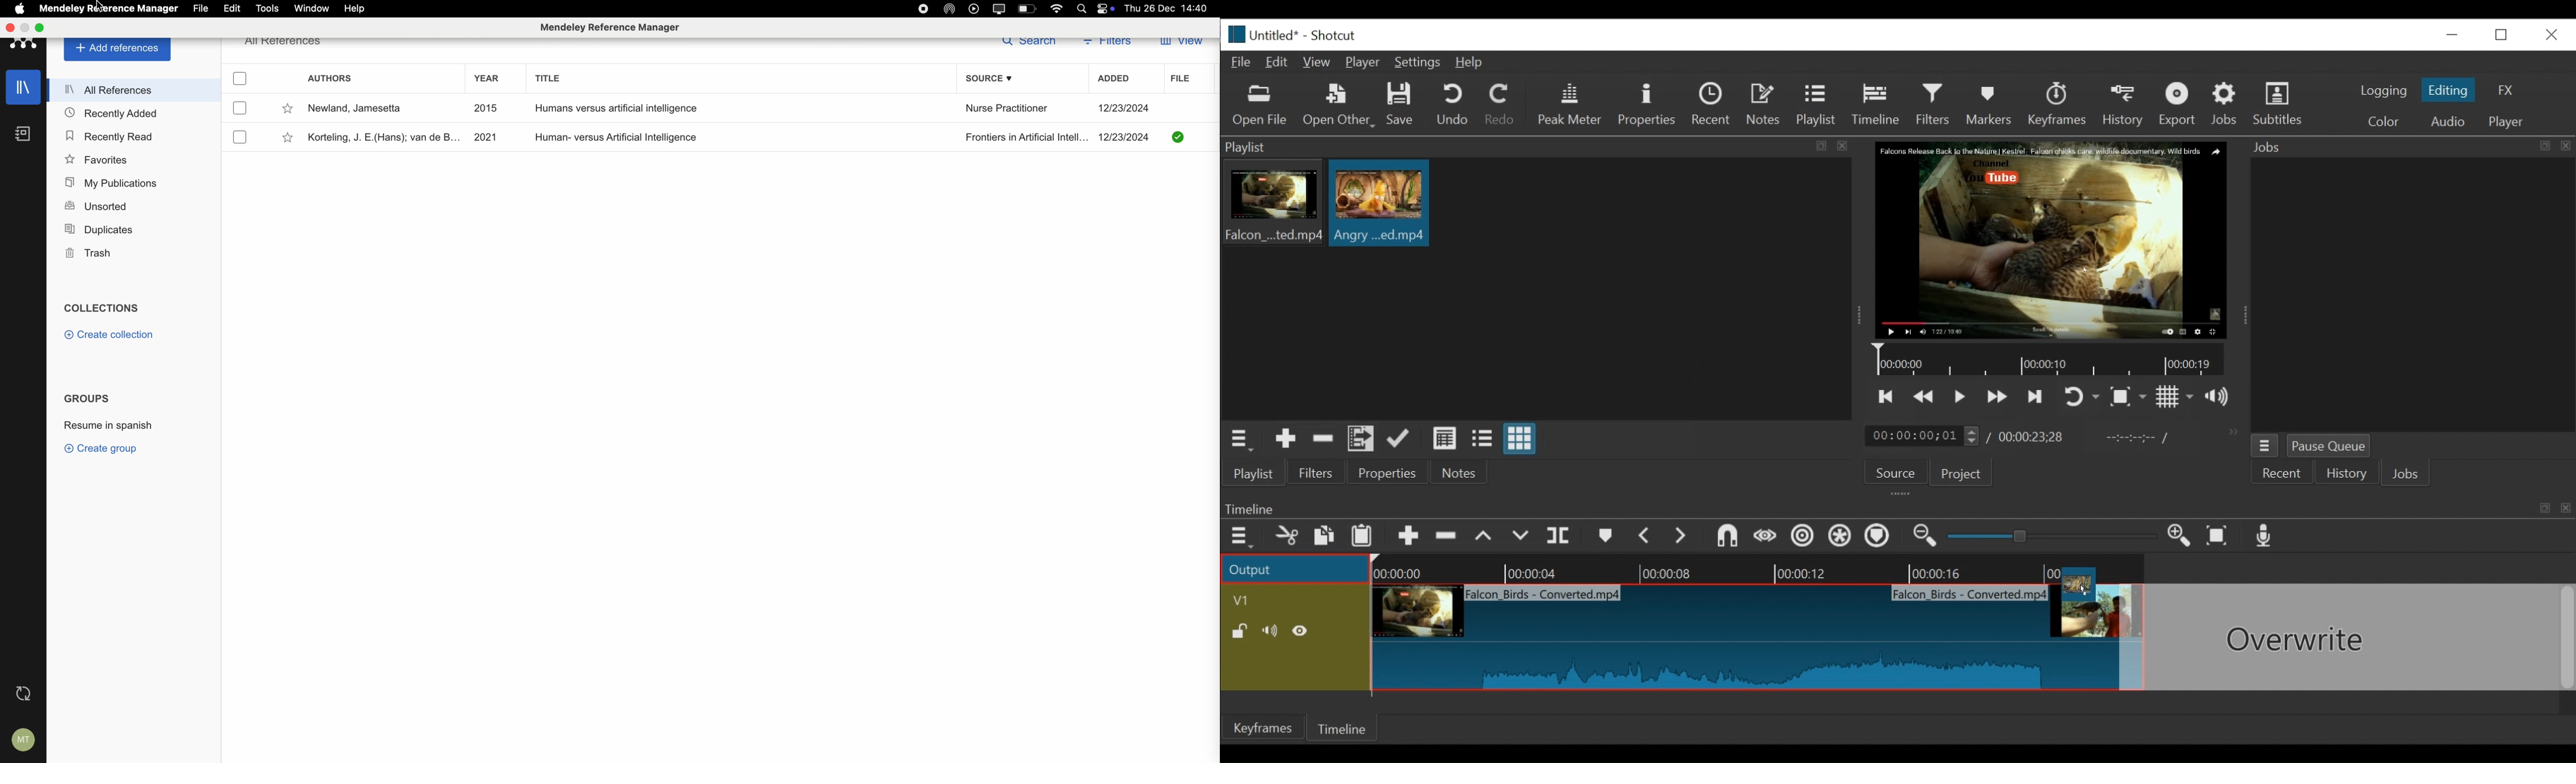 The width and height of the screenshot is (2576, 784). I want to click on Help, so click(1469, 63).